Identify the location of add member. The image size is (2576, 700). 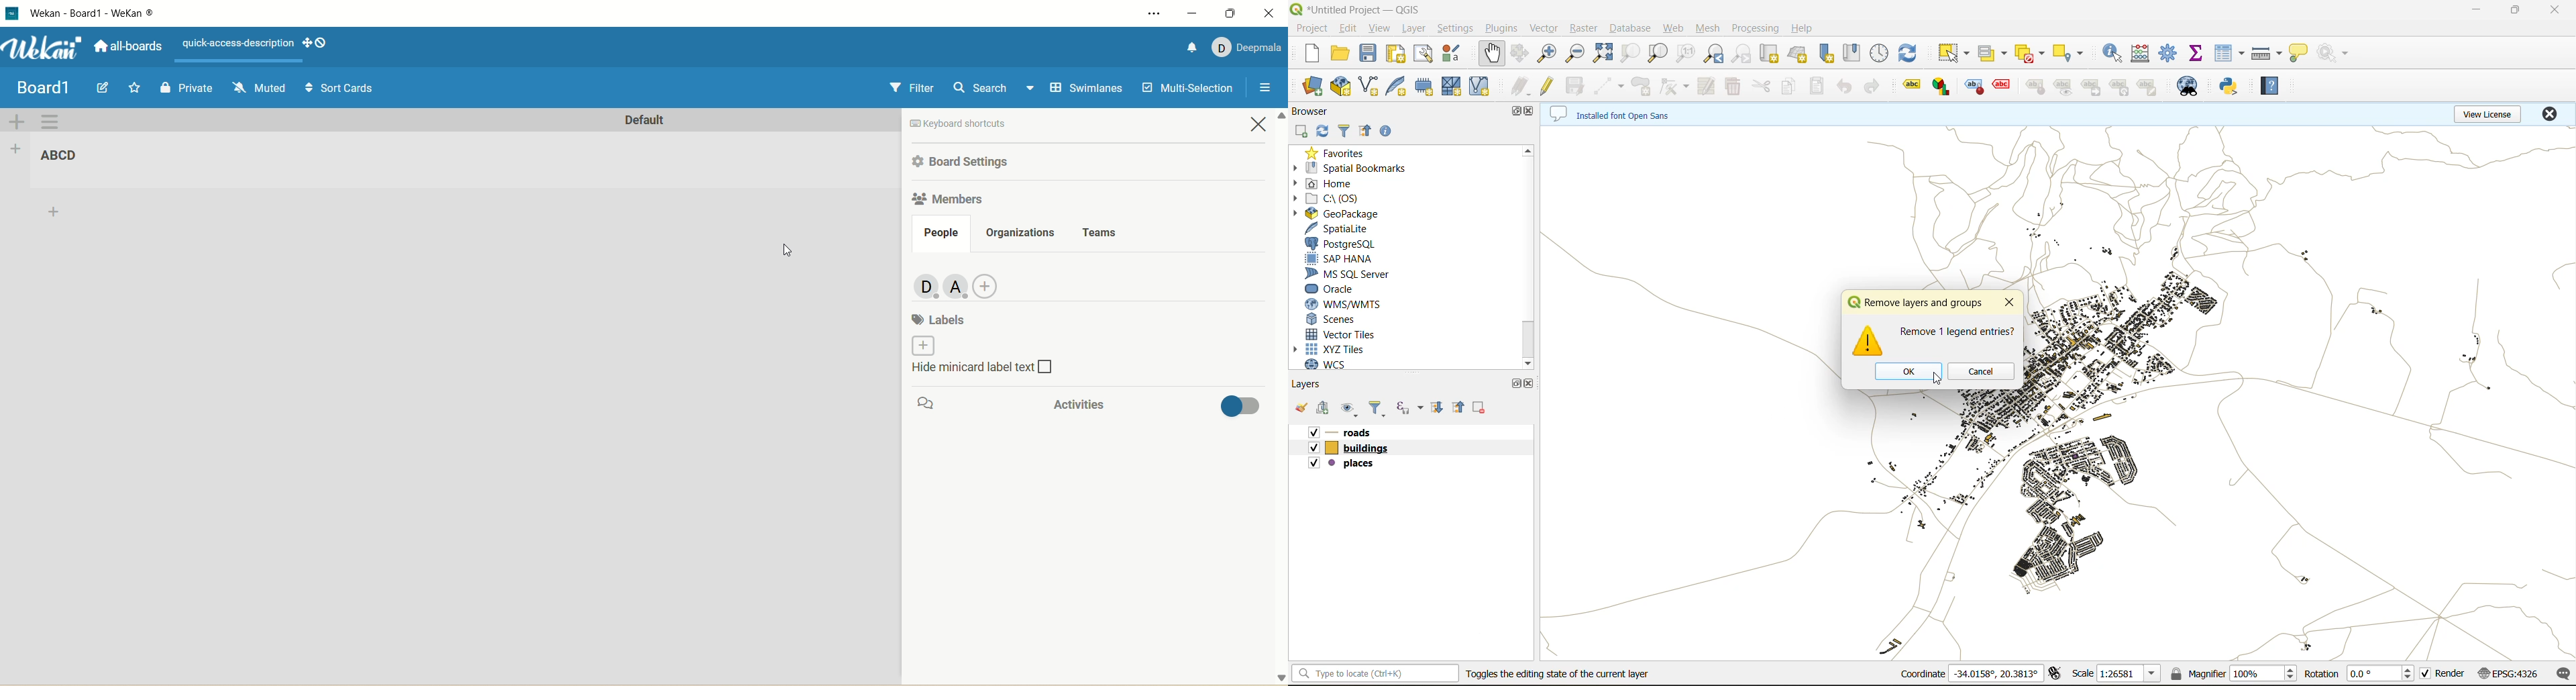
(991, 284).